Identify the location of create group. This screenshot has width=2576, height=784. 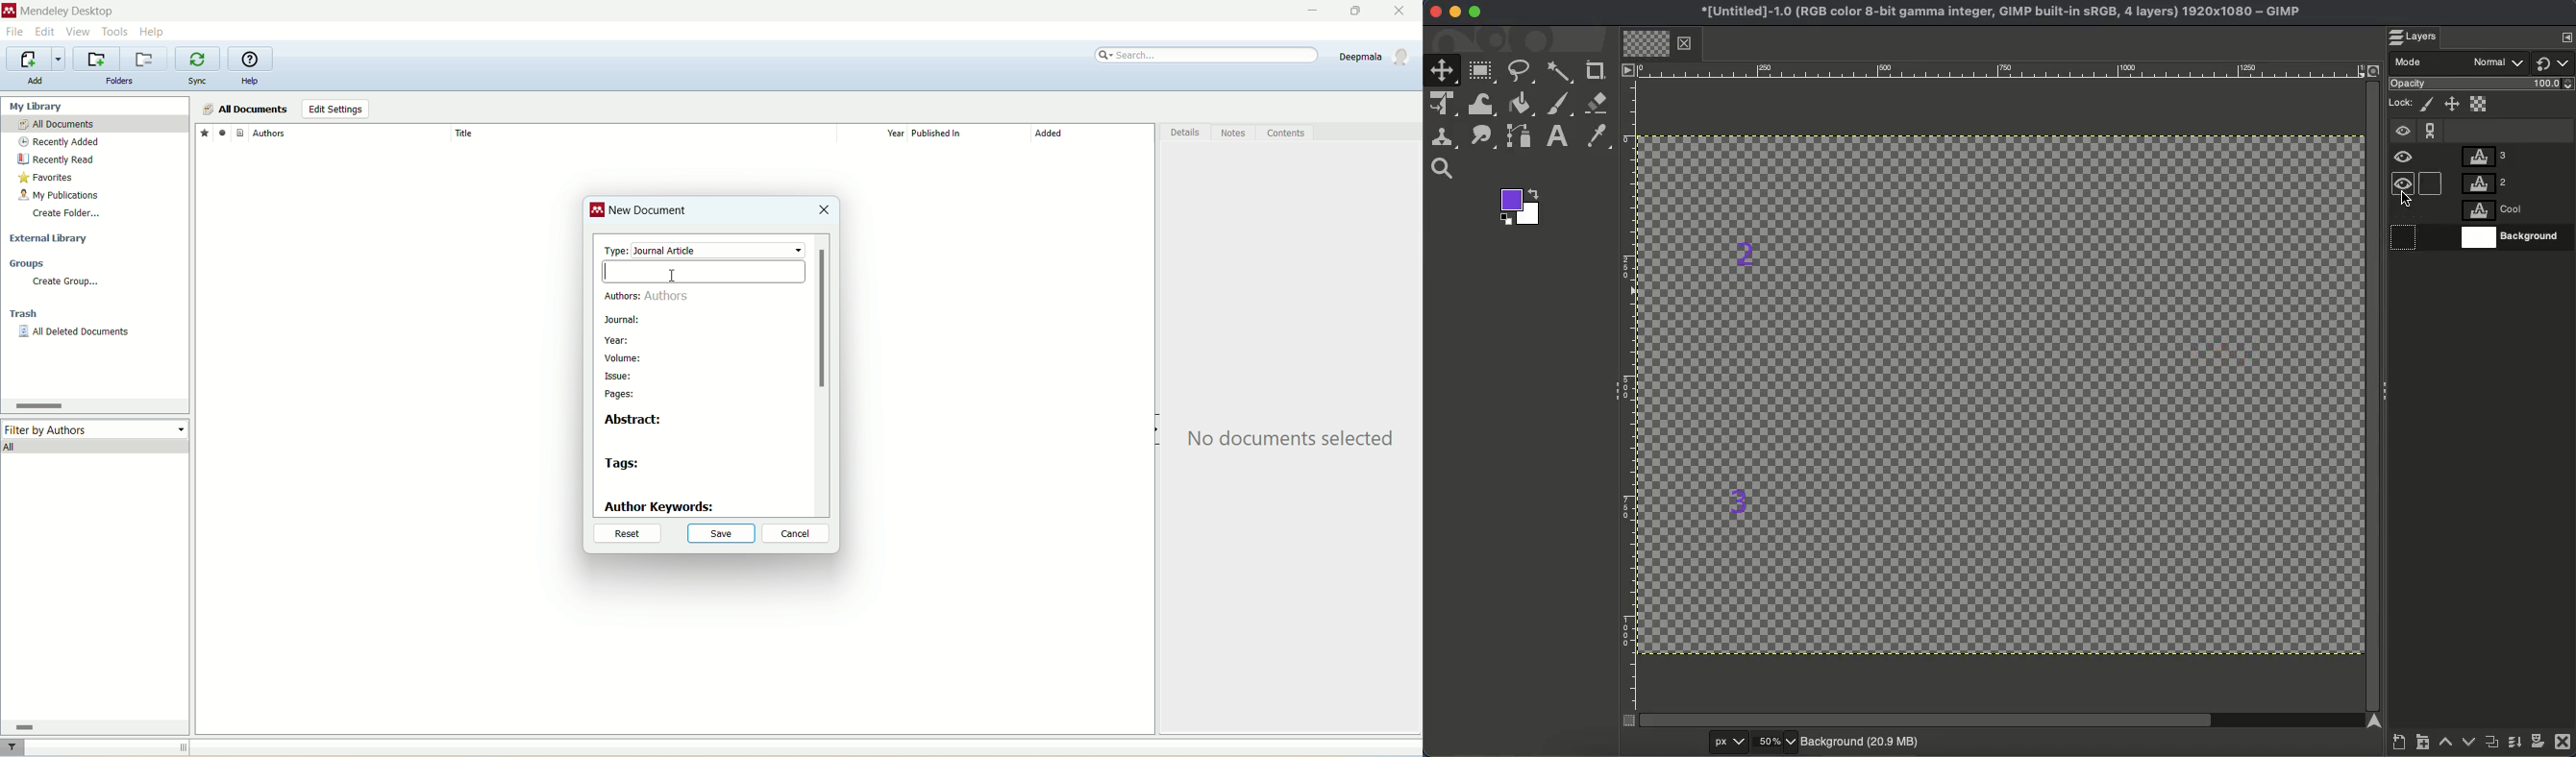
(64, 281).